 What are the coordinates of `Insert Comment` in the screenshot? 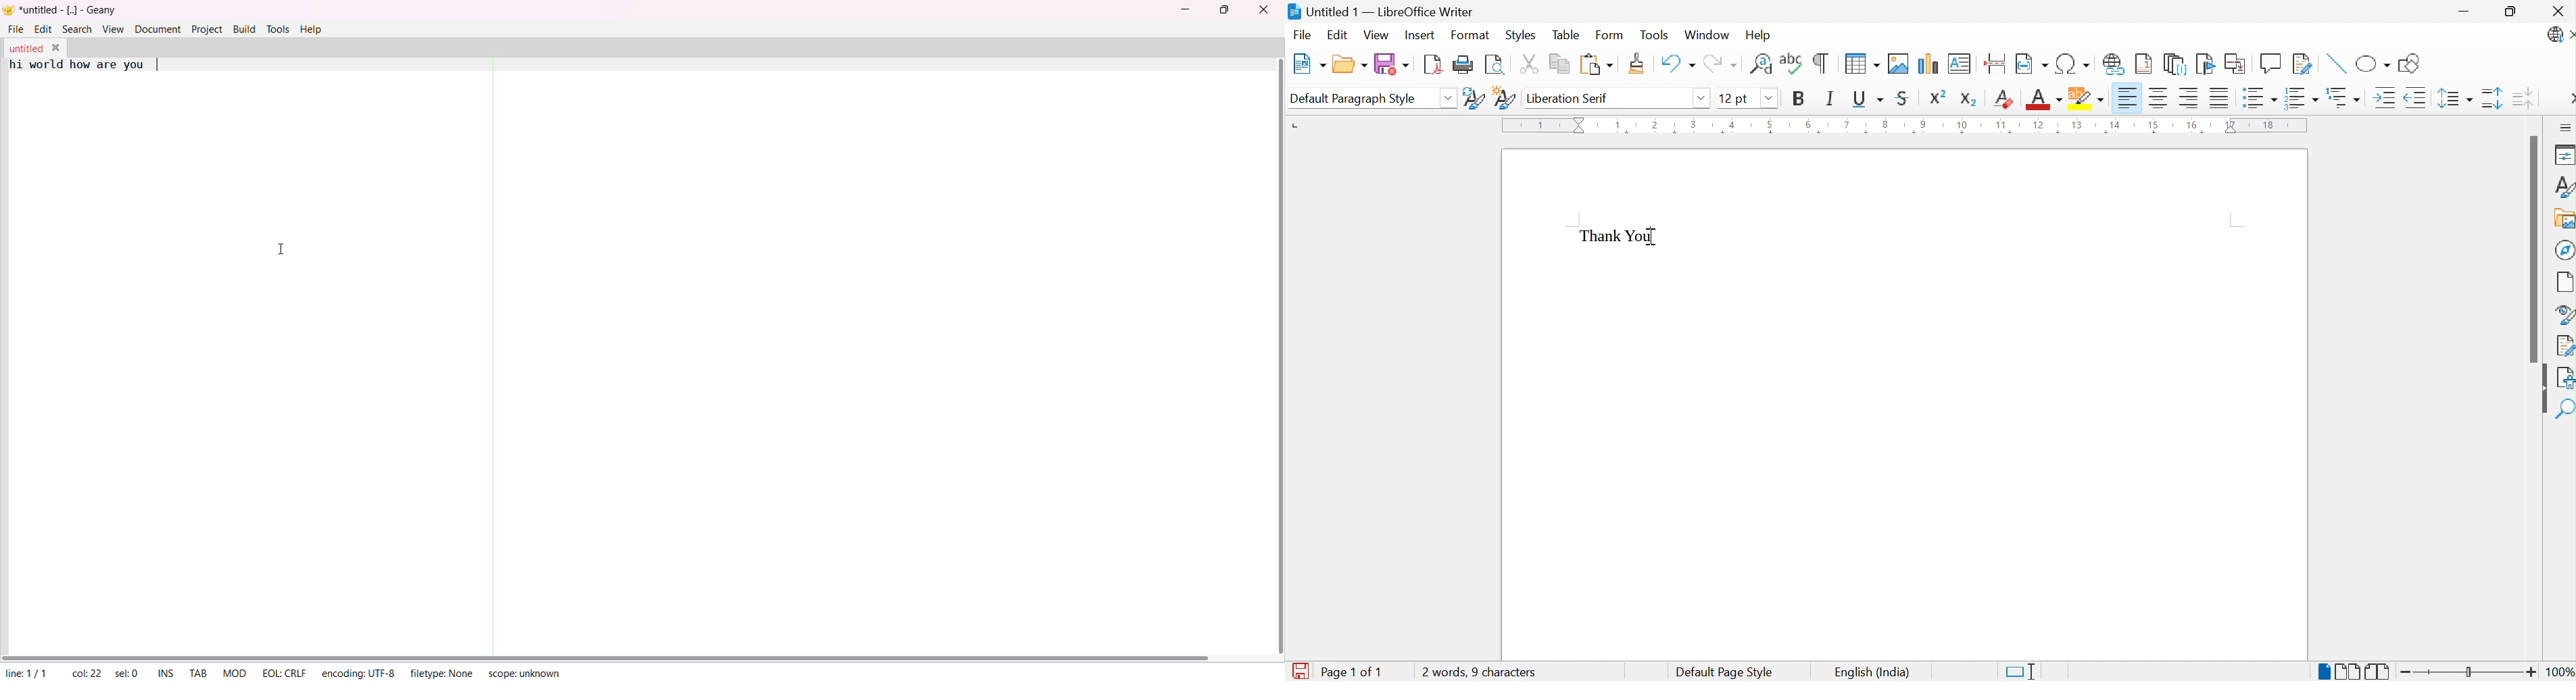 It's located at (2271, 64).